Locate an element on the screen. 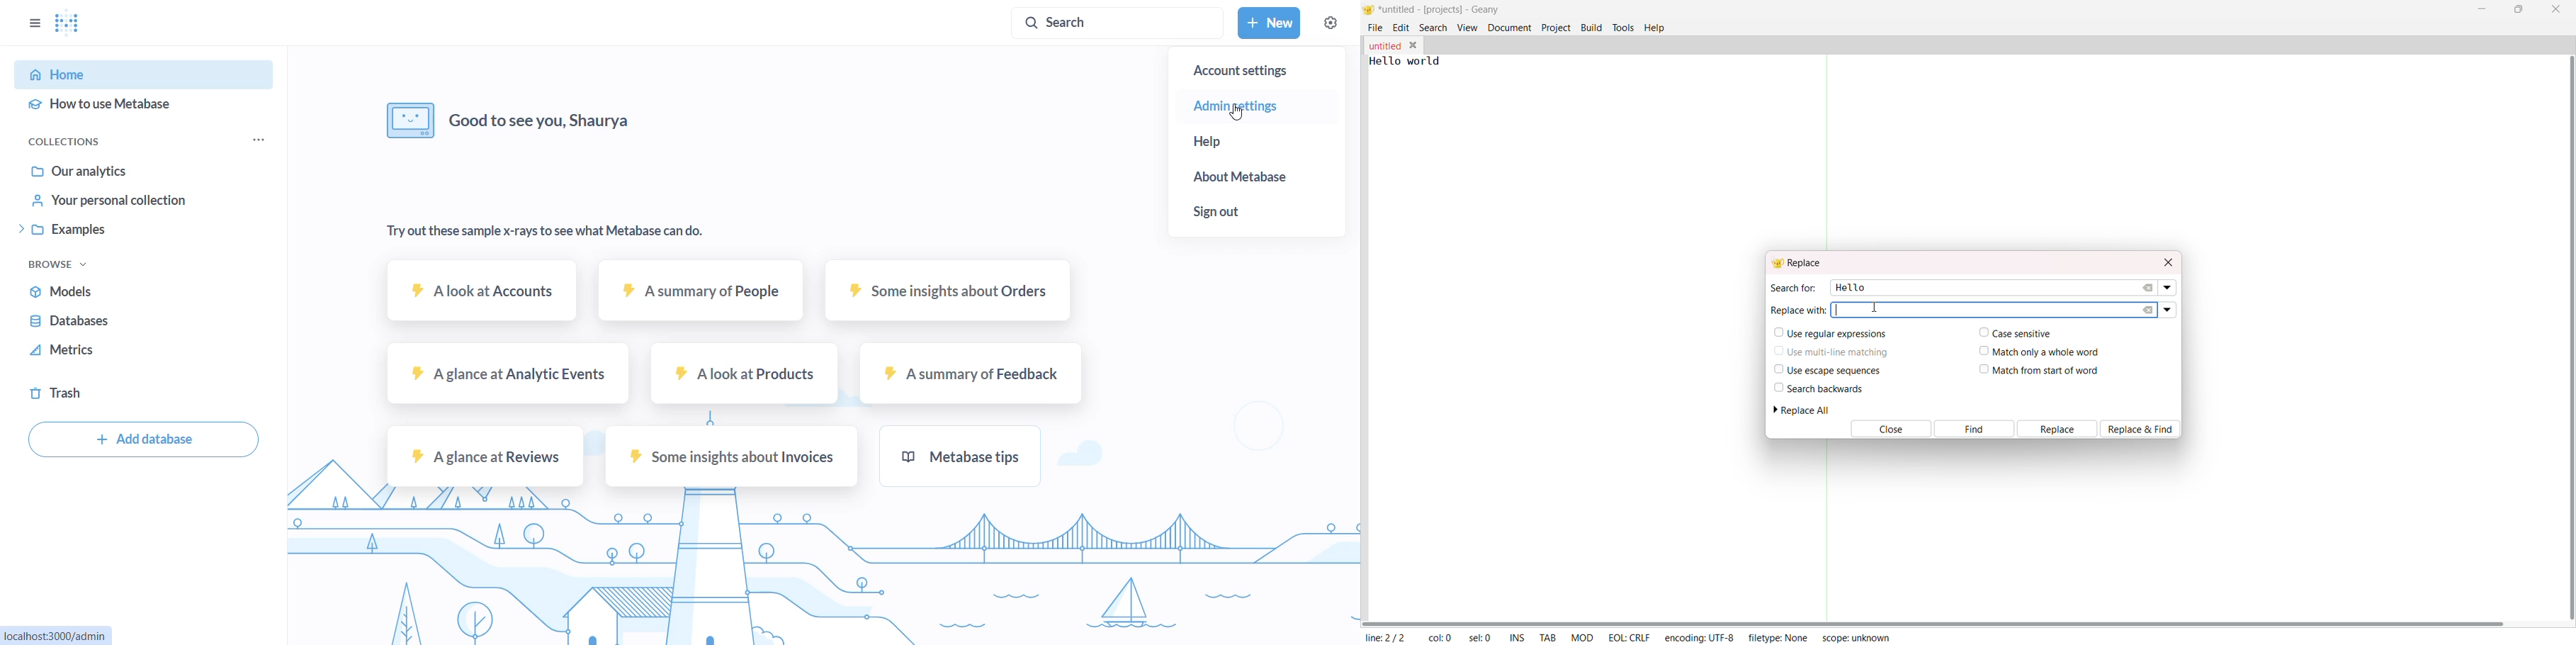  our analytics is located at coordinates (108, 172).